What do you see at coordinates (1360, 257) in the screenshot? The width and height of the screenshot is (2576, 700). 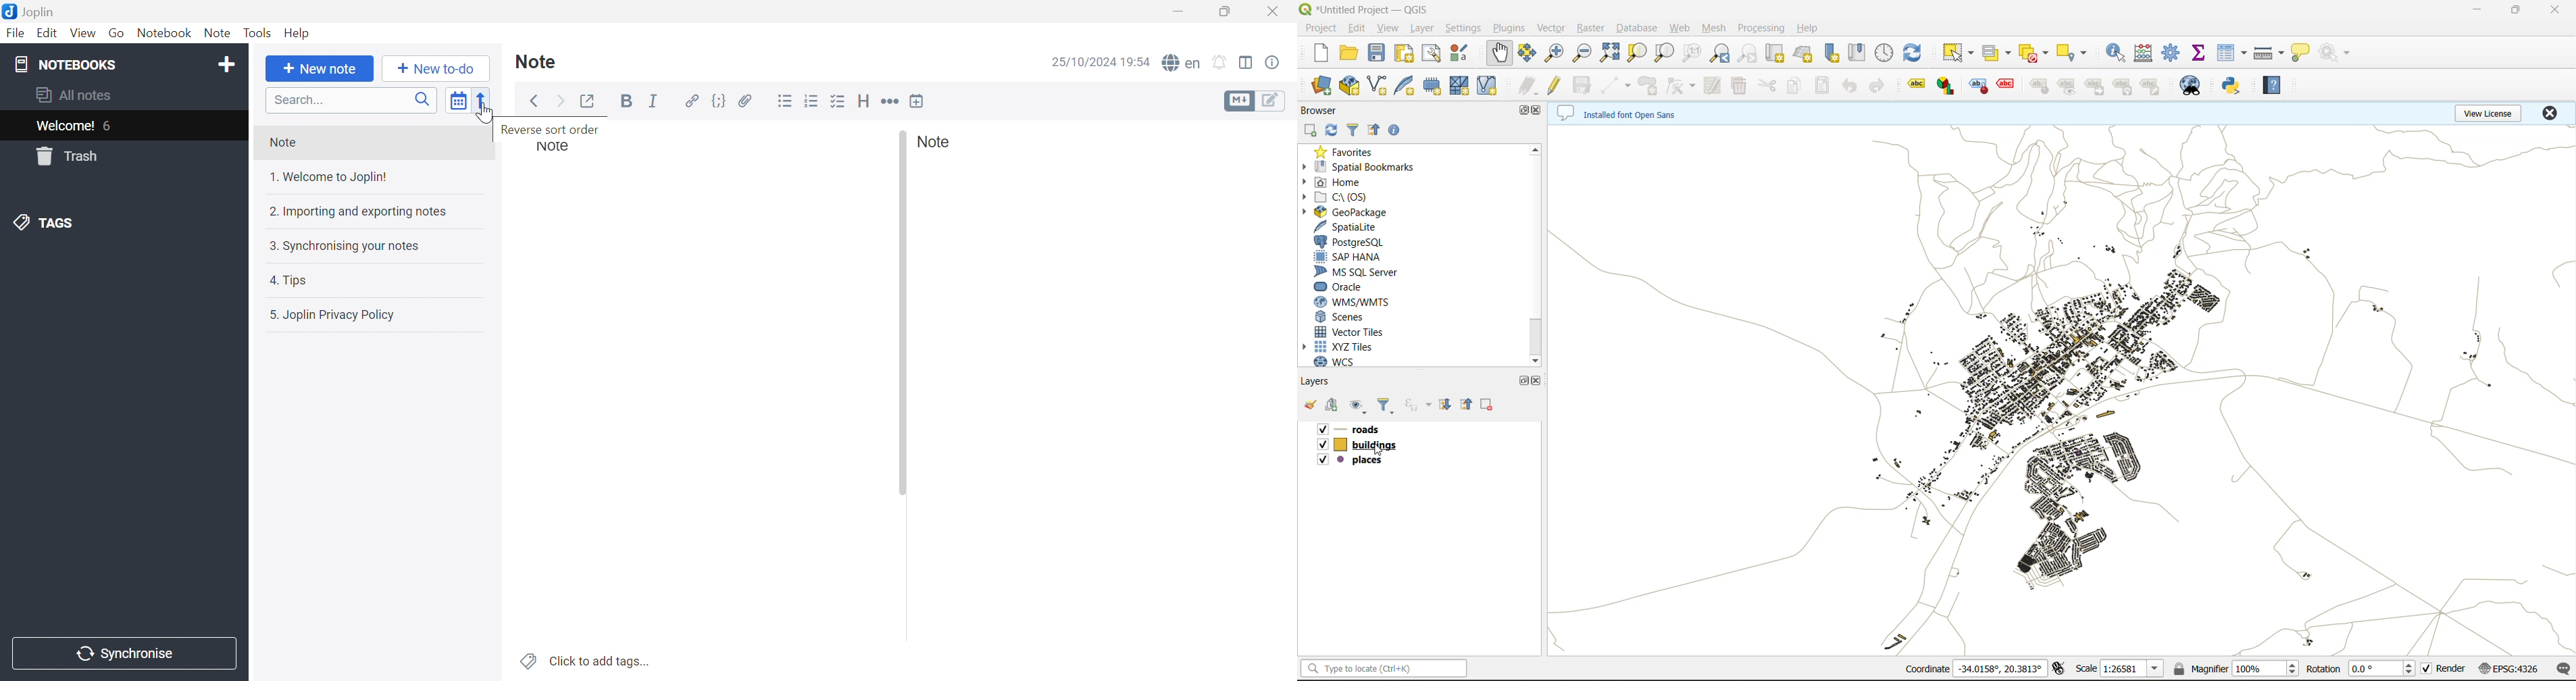 I see `sap hana` at bounding box center [1360, 257].